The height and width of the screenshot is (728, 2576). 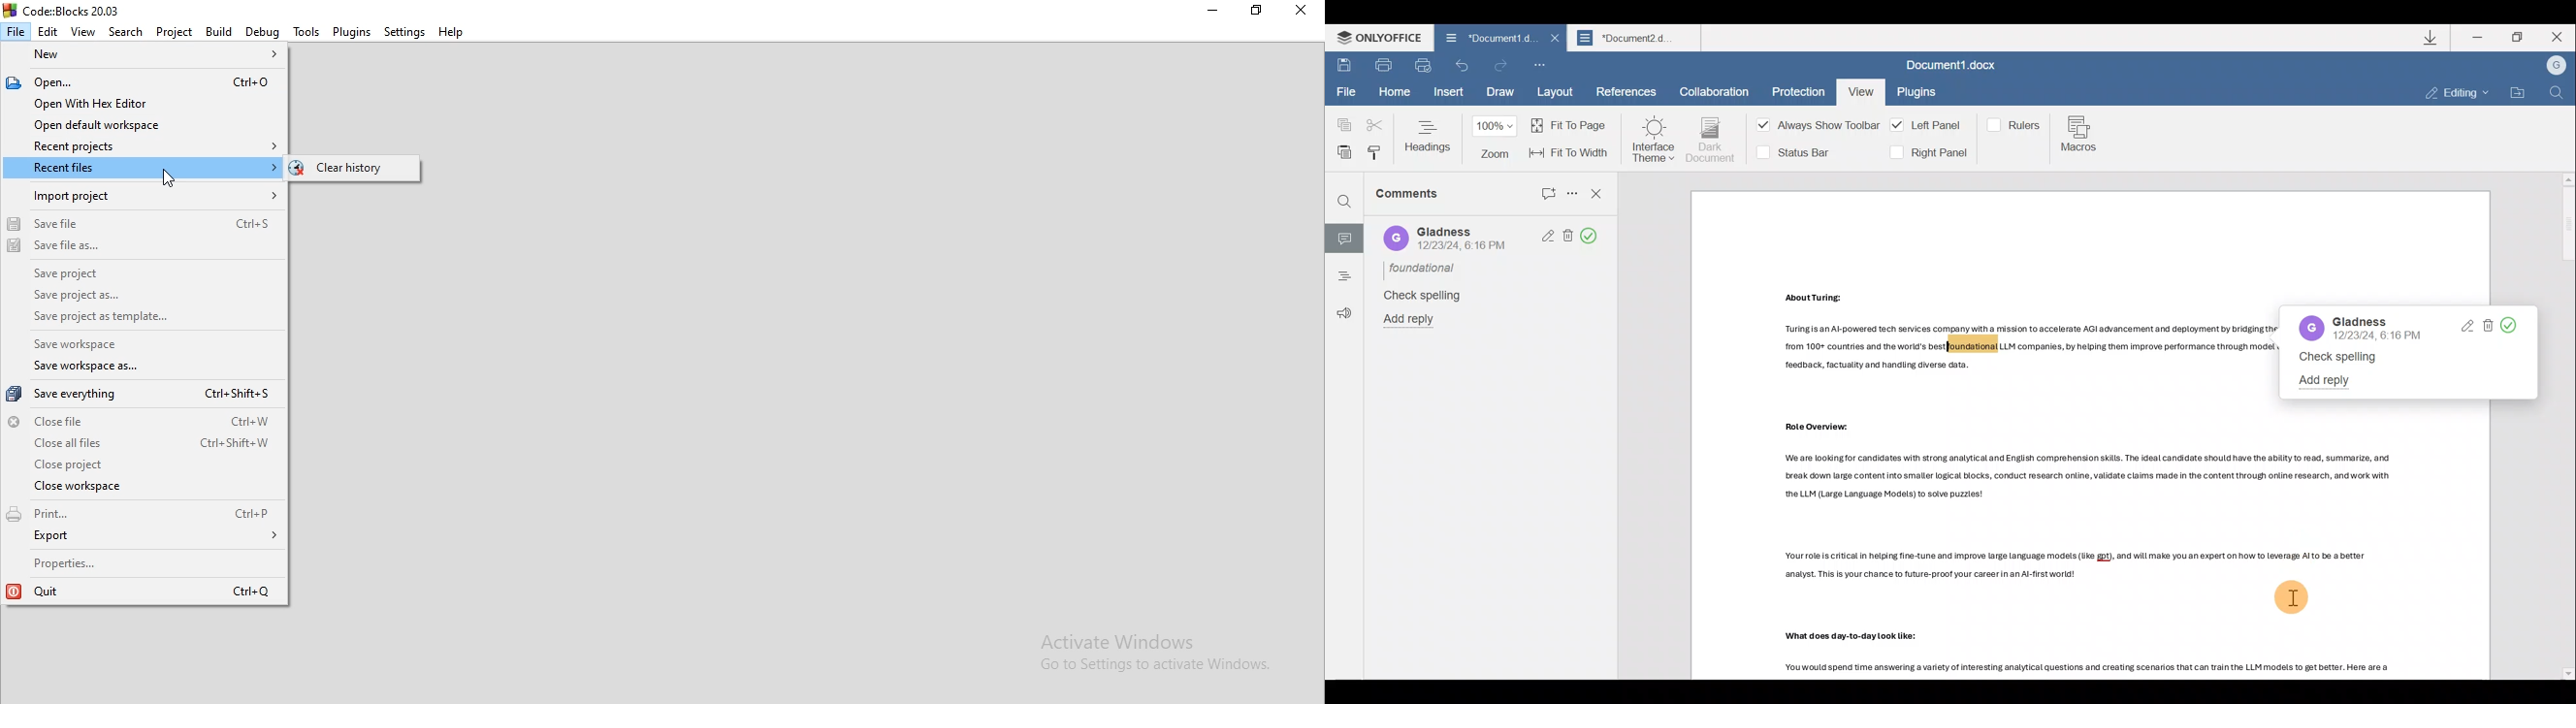 What do you see at coordinates (1540, 190) in the screenshot?
I see `Add comment` at bounding box center [1540, 190].